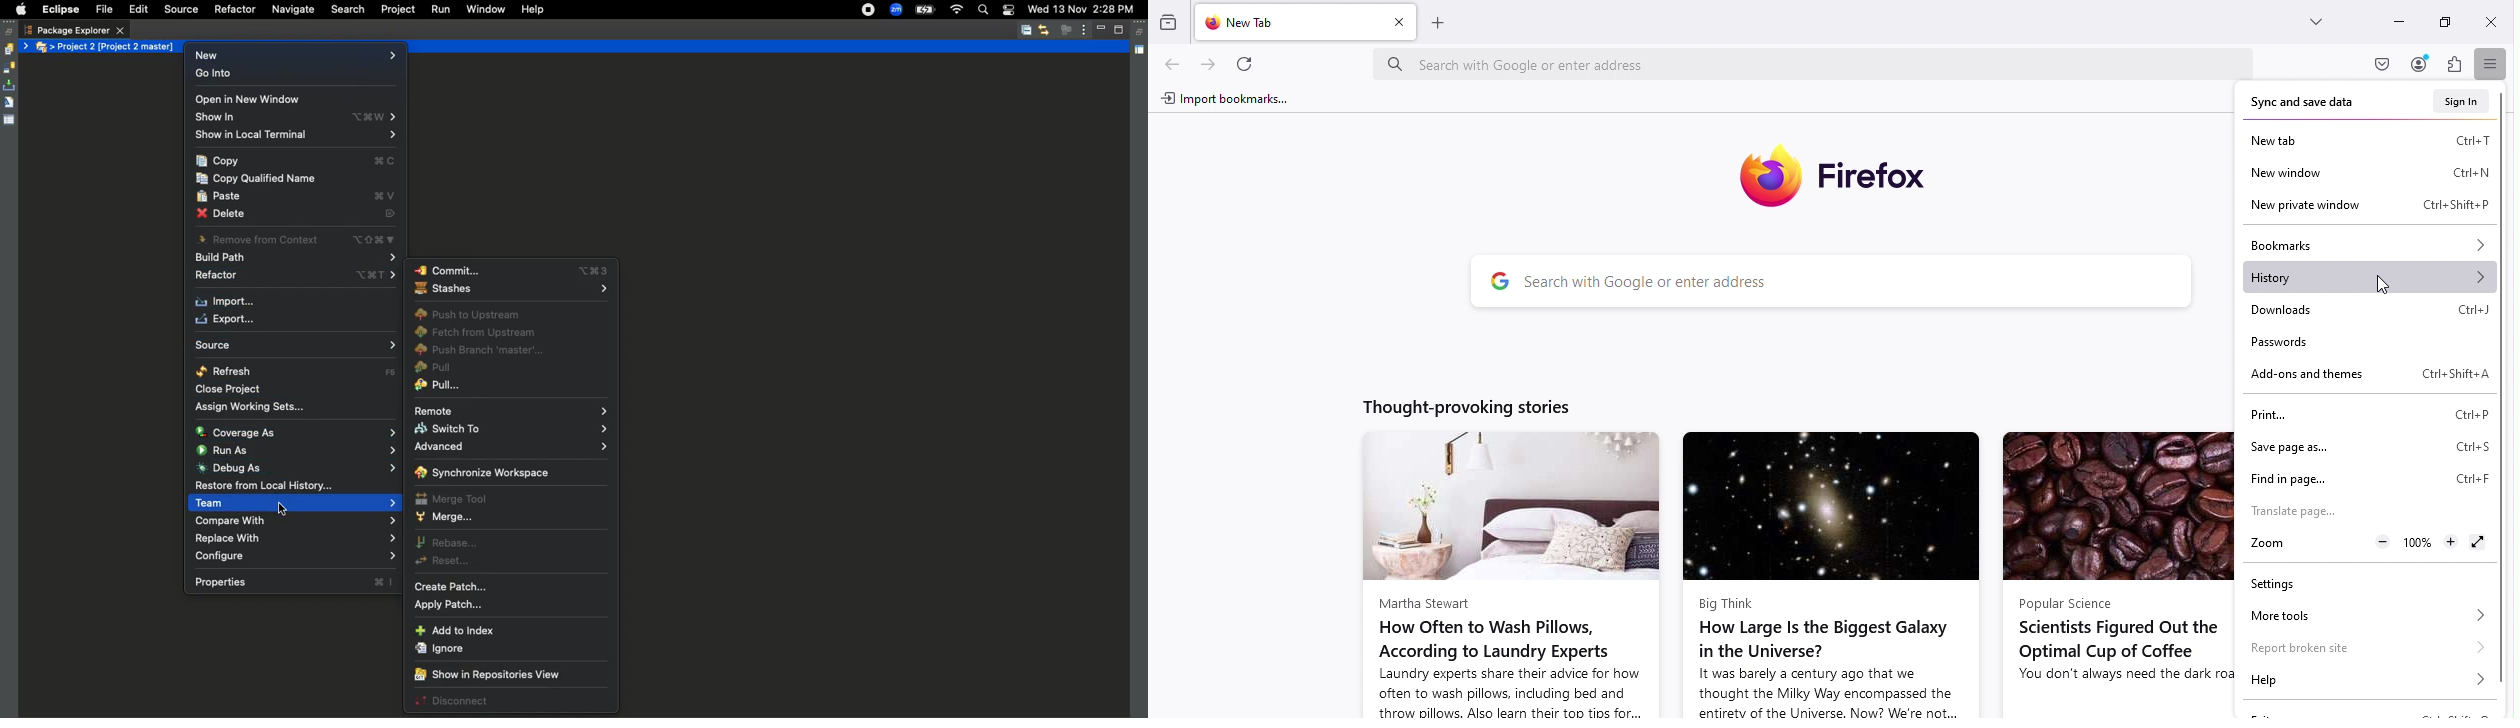 The image size is (2520, 728). Describe the element at coordinates (1170, 67) in the screenshot. I see `Go back one page` at that location.